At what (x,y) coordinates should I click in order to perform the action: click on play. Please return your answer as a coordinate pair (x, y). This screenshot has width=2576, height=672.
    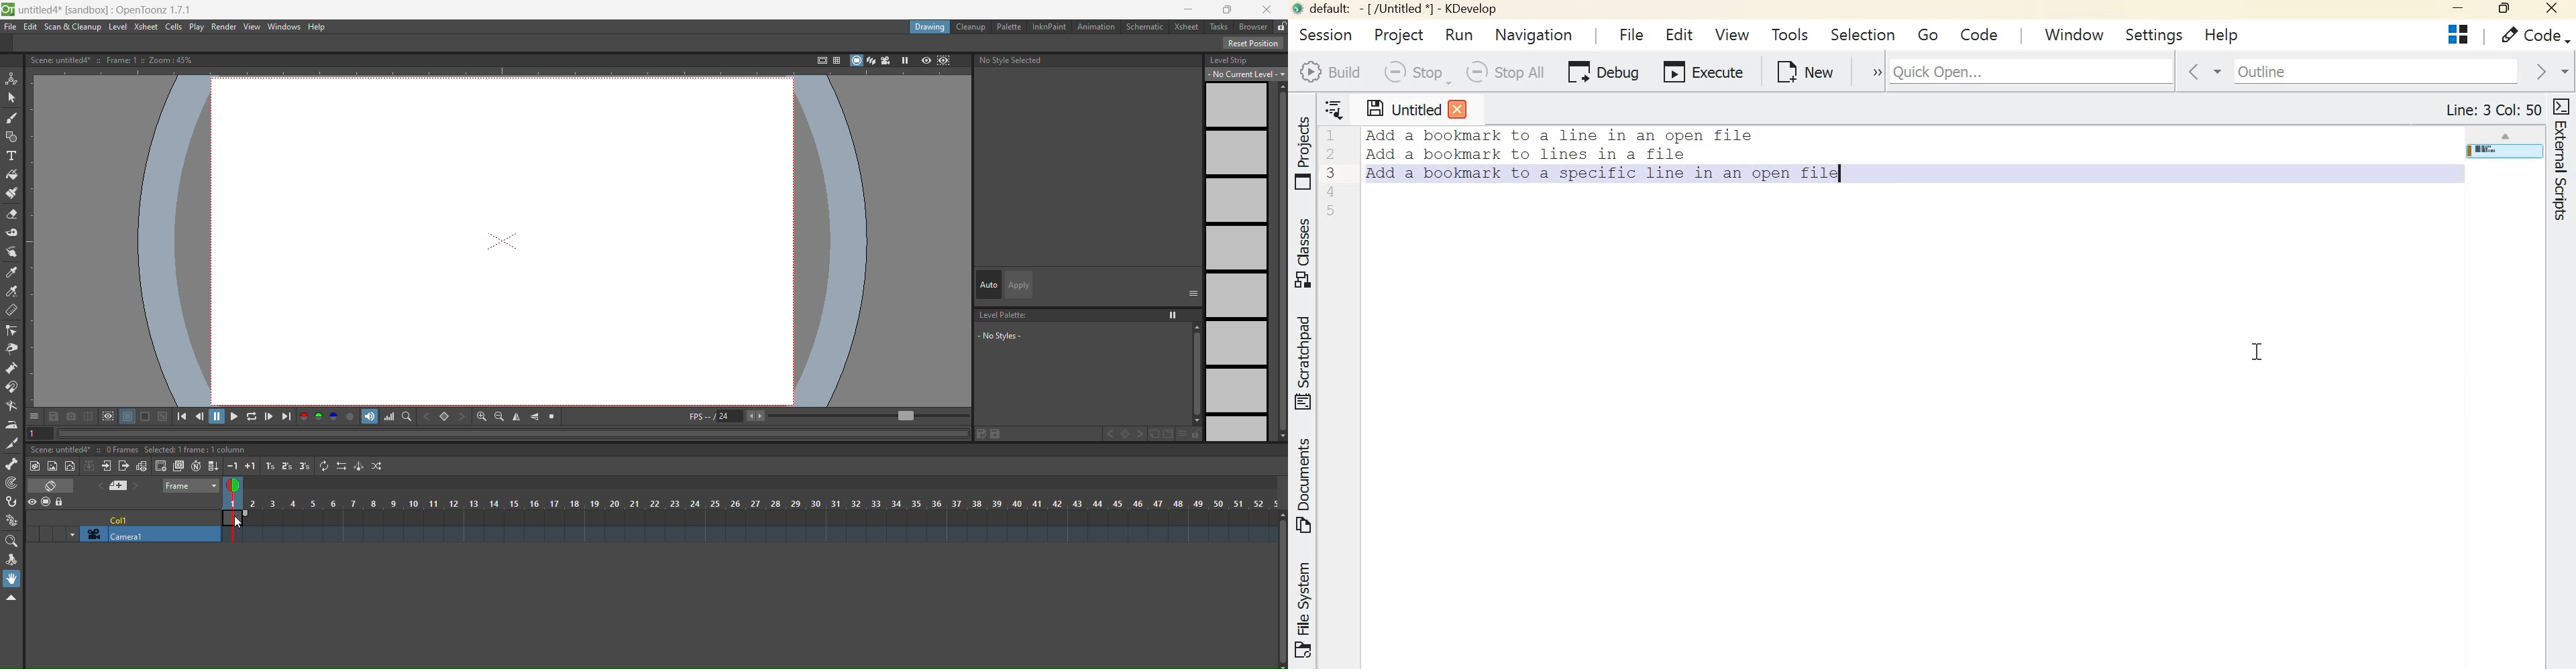
    Looking at the image, I should click on (197, 27).